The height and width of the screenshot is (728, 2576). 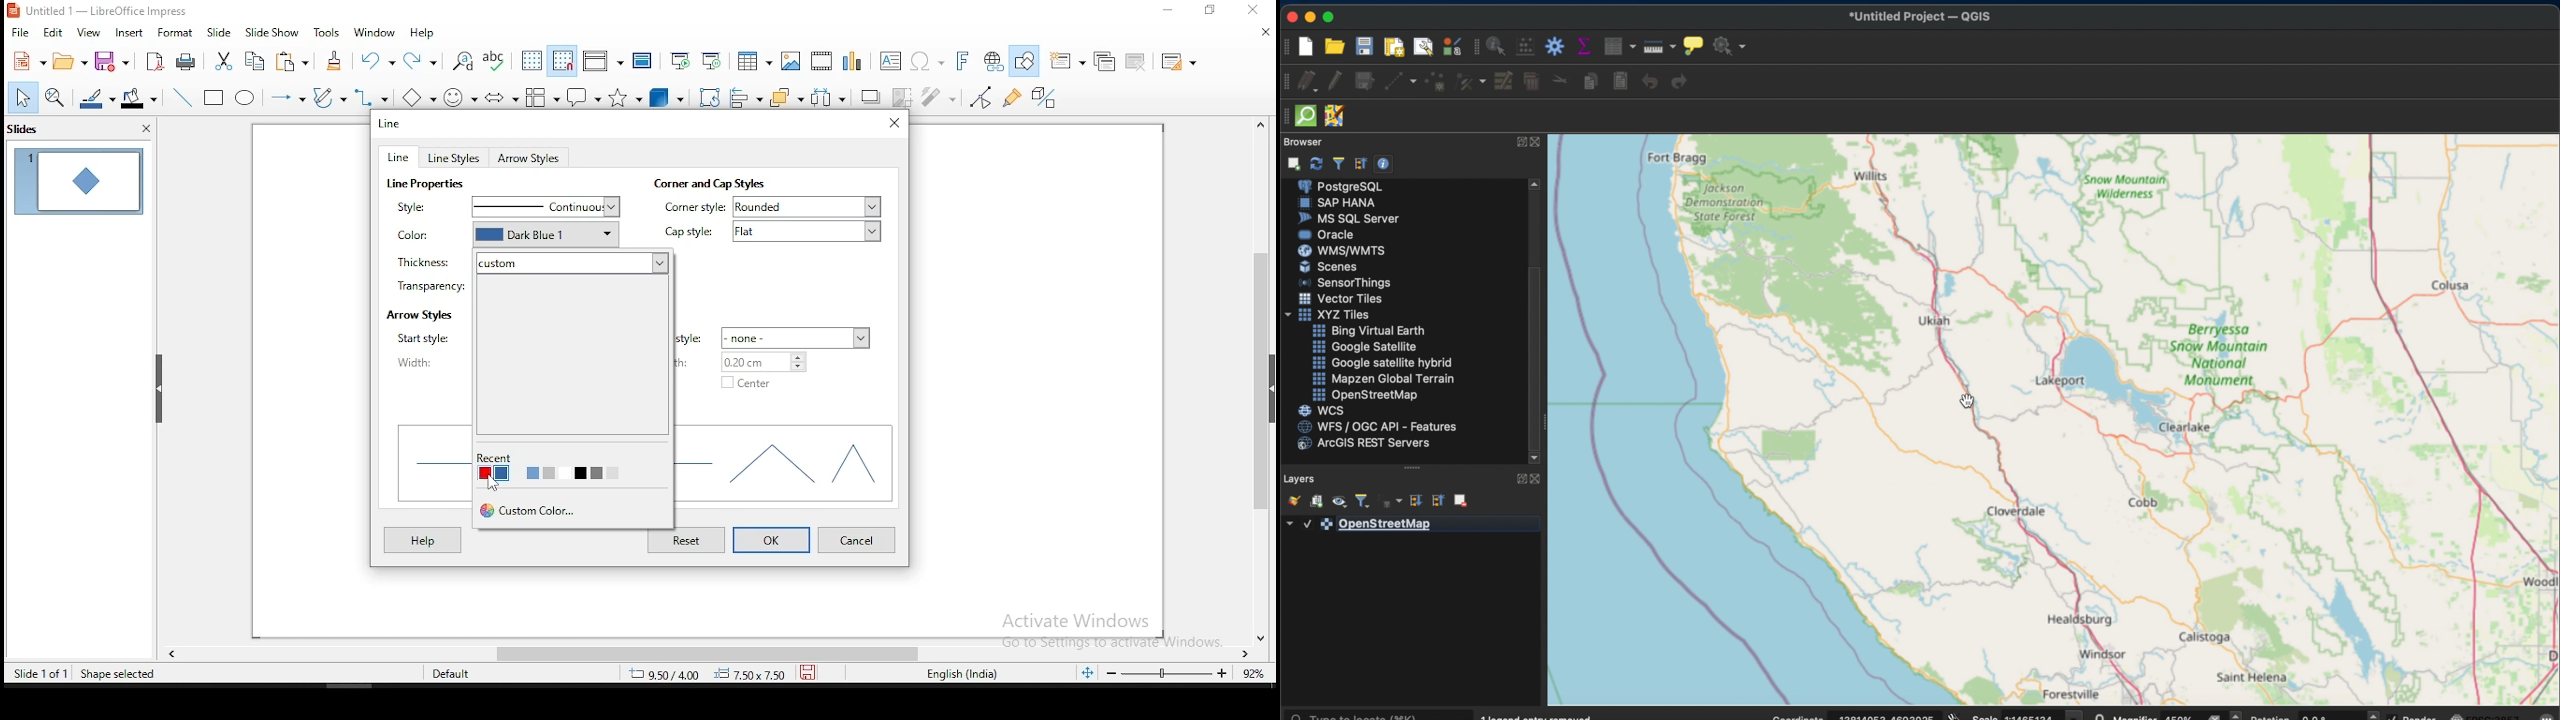 I want to click on cut, so click(x=224, y=63).